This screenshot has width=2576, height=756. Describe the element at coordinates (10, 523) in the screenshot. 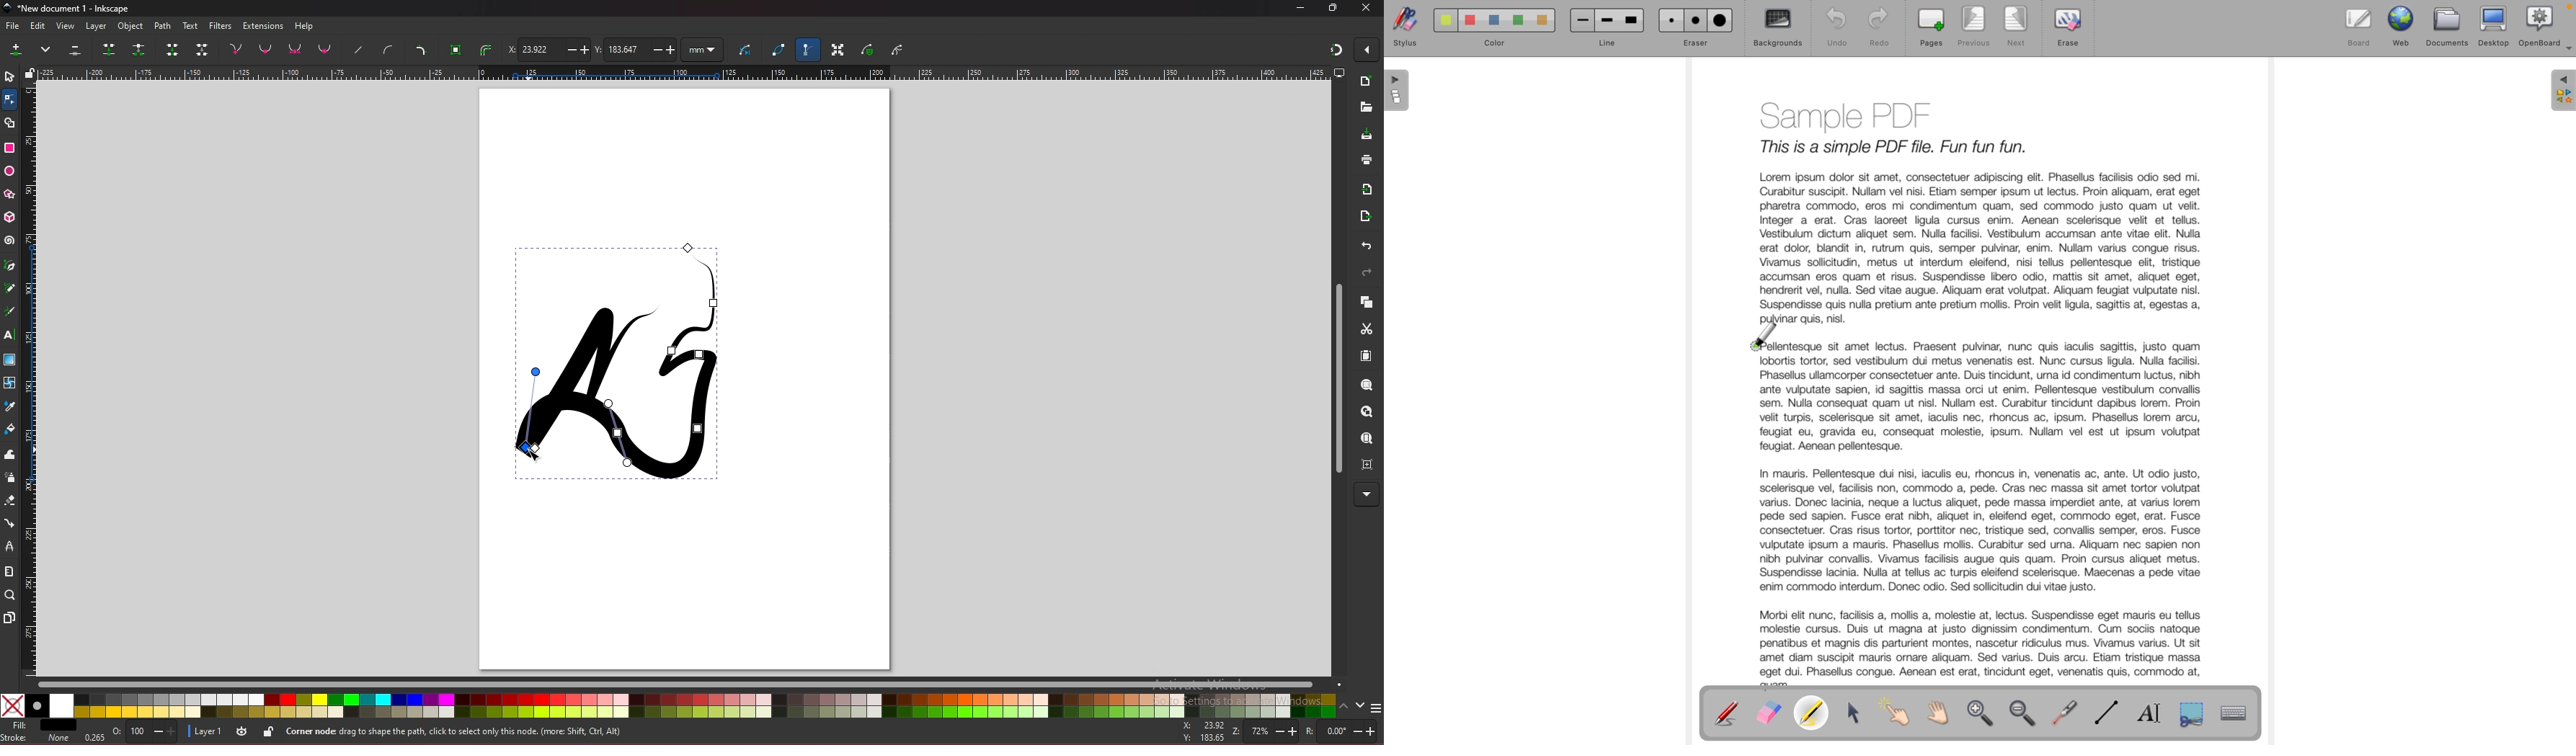

I see `connector` at that location.